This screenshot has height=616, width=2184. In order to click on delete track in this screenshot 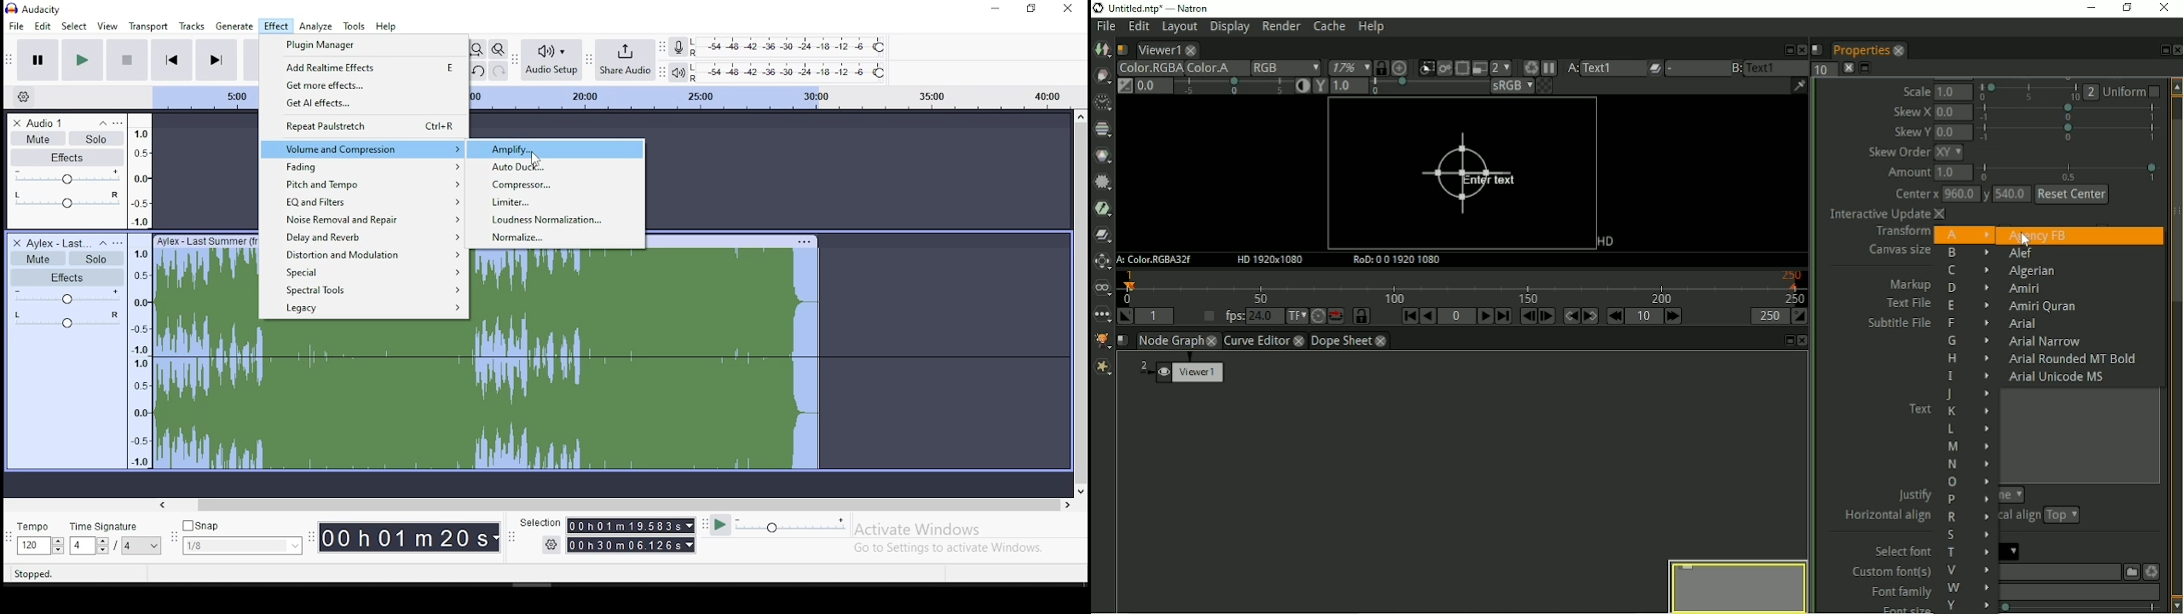, I will do `click(14, 242)`.